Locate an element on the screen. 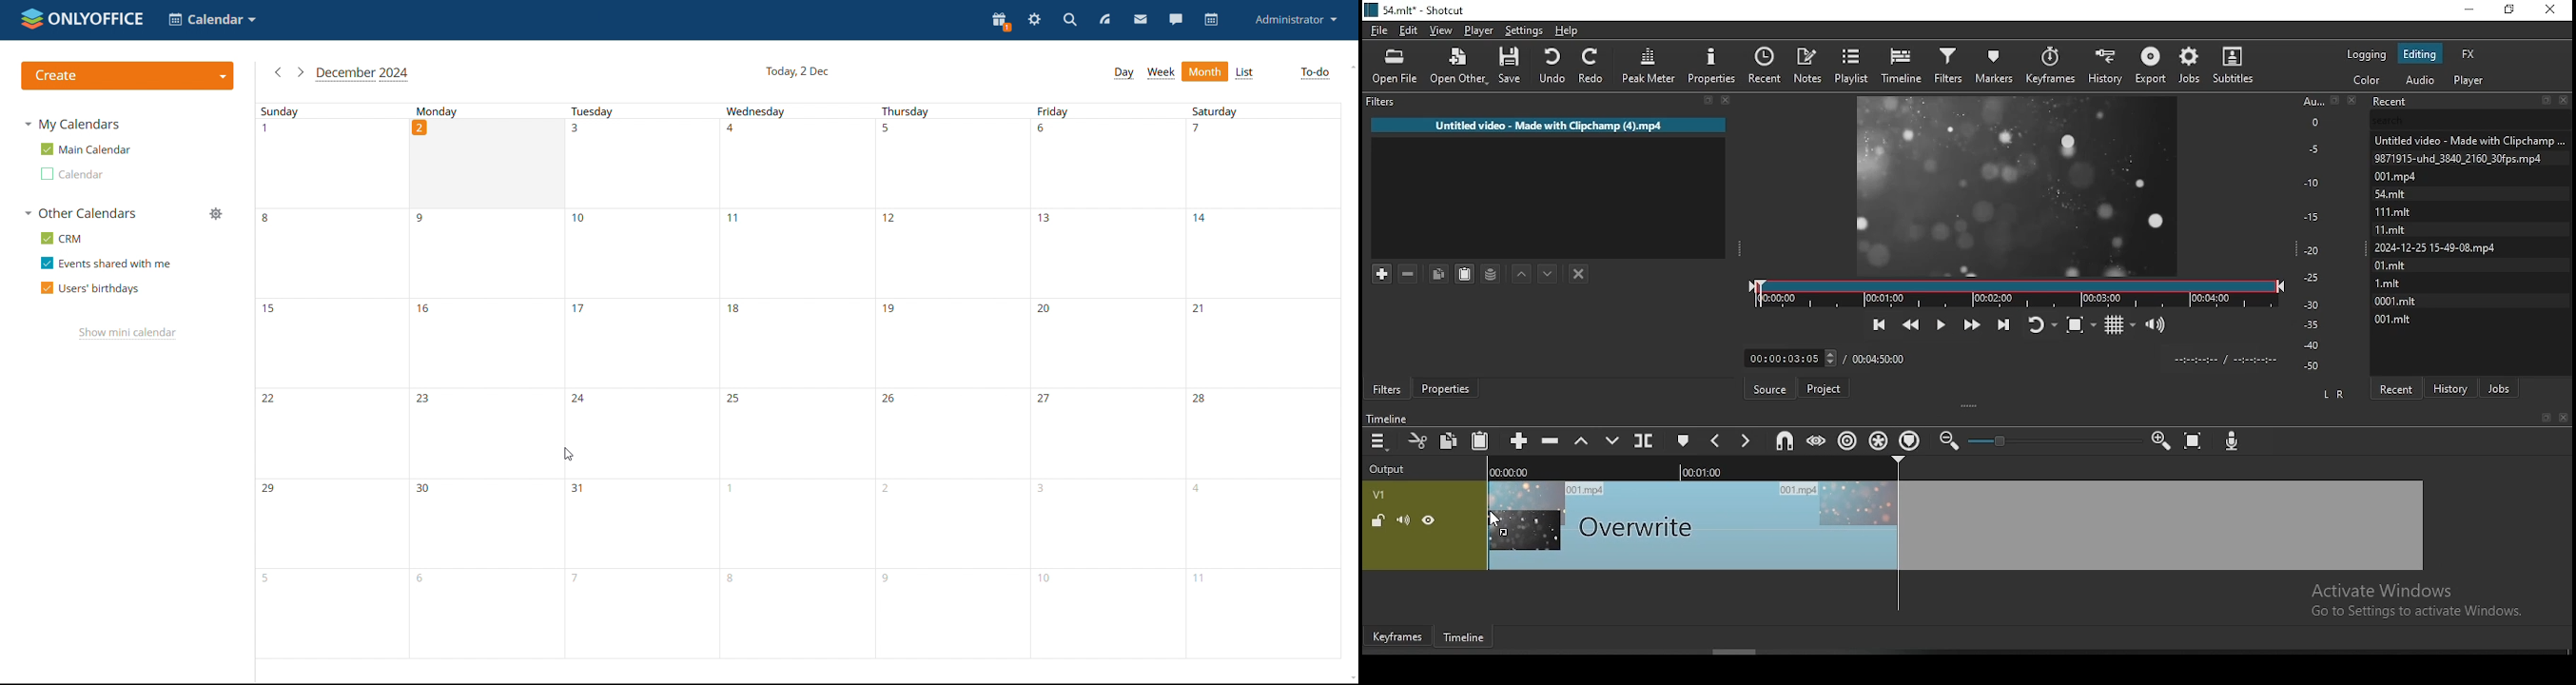  my calendars is located at coordinates (76, 125).